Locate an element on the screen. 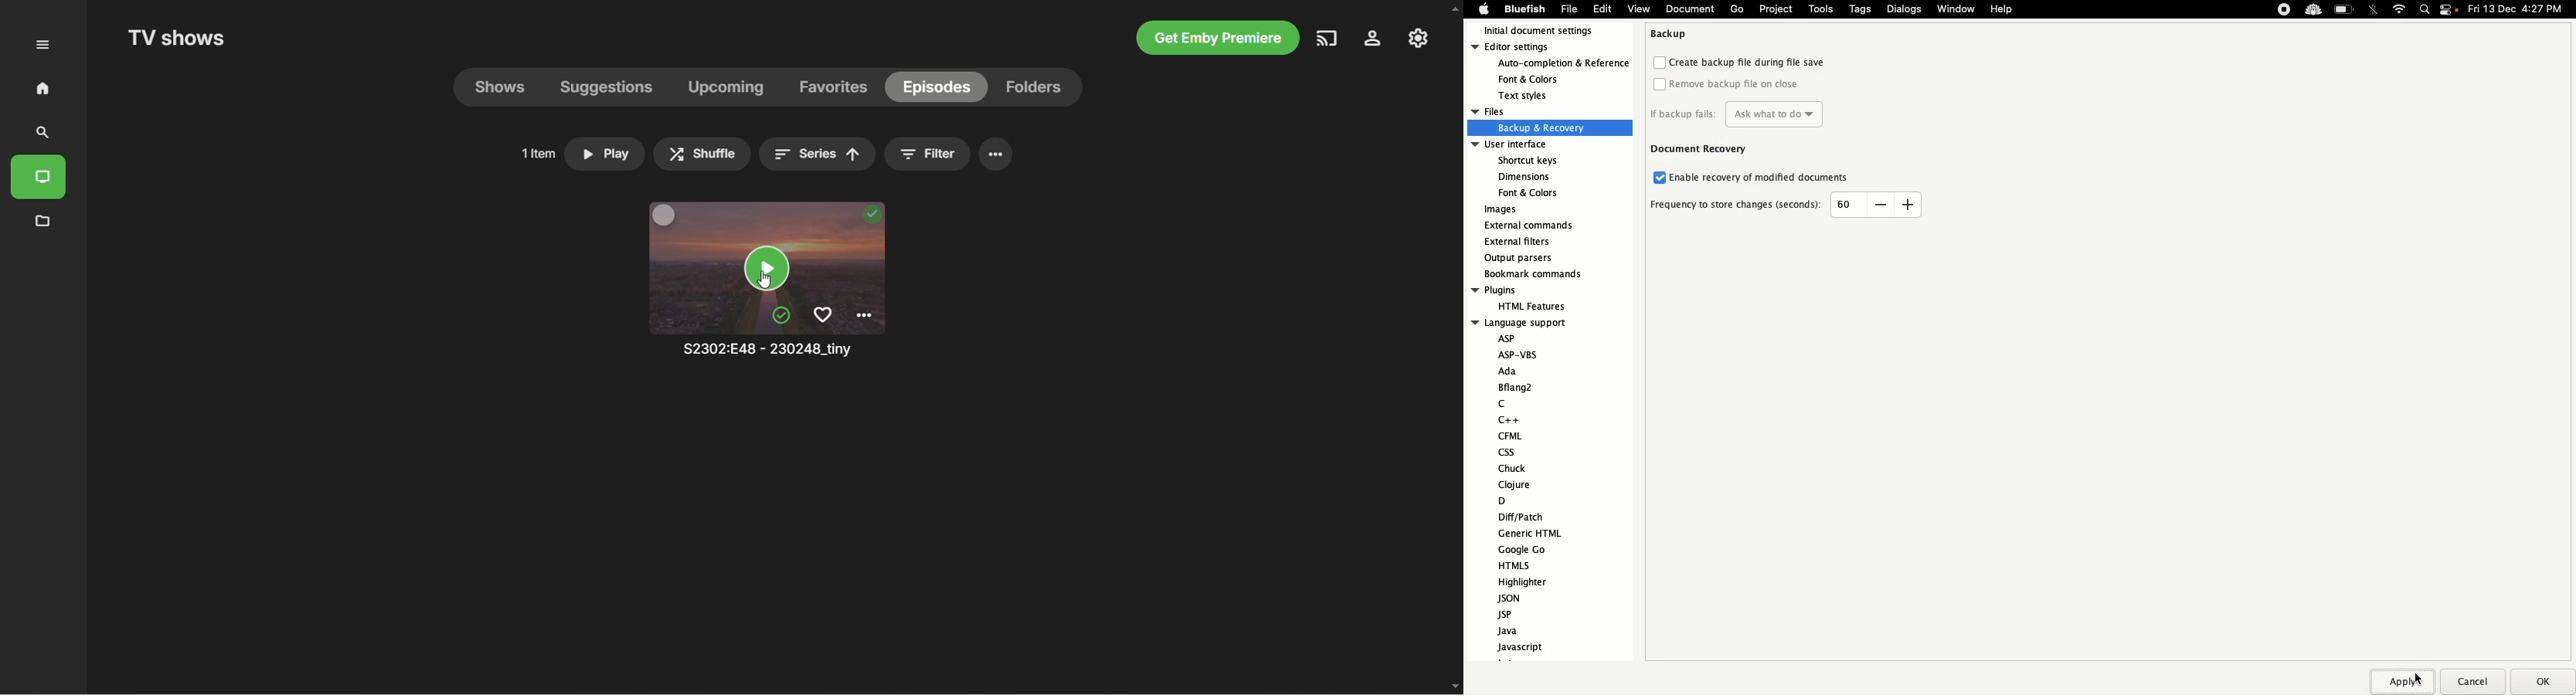 The height and width of the screenshot is (700, 2576). get emby premier is located at coordinates (1218, 38).